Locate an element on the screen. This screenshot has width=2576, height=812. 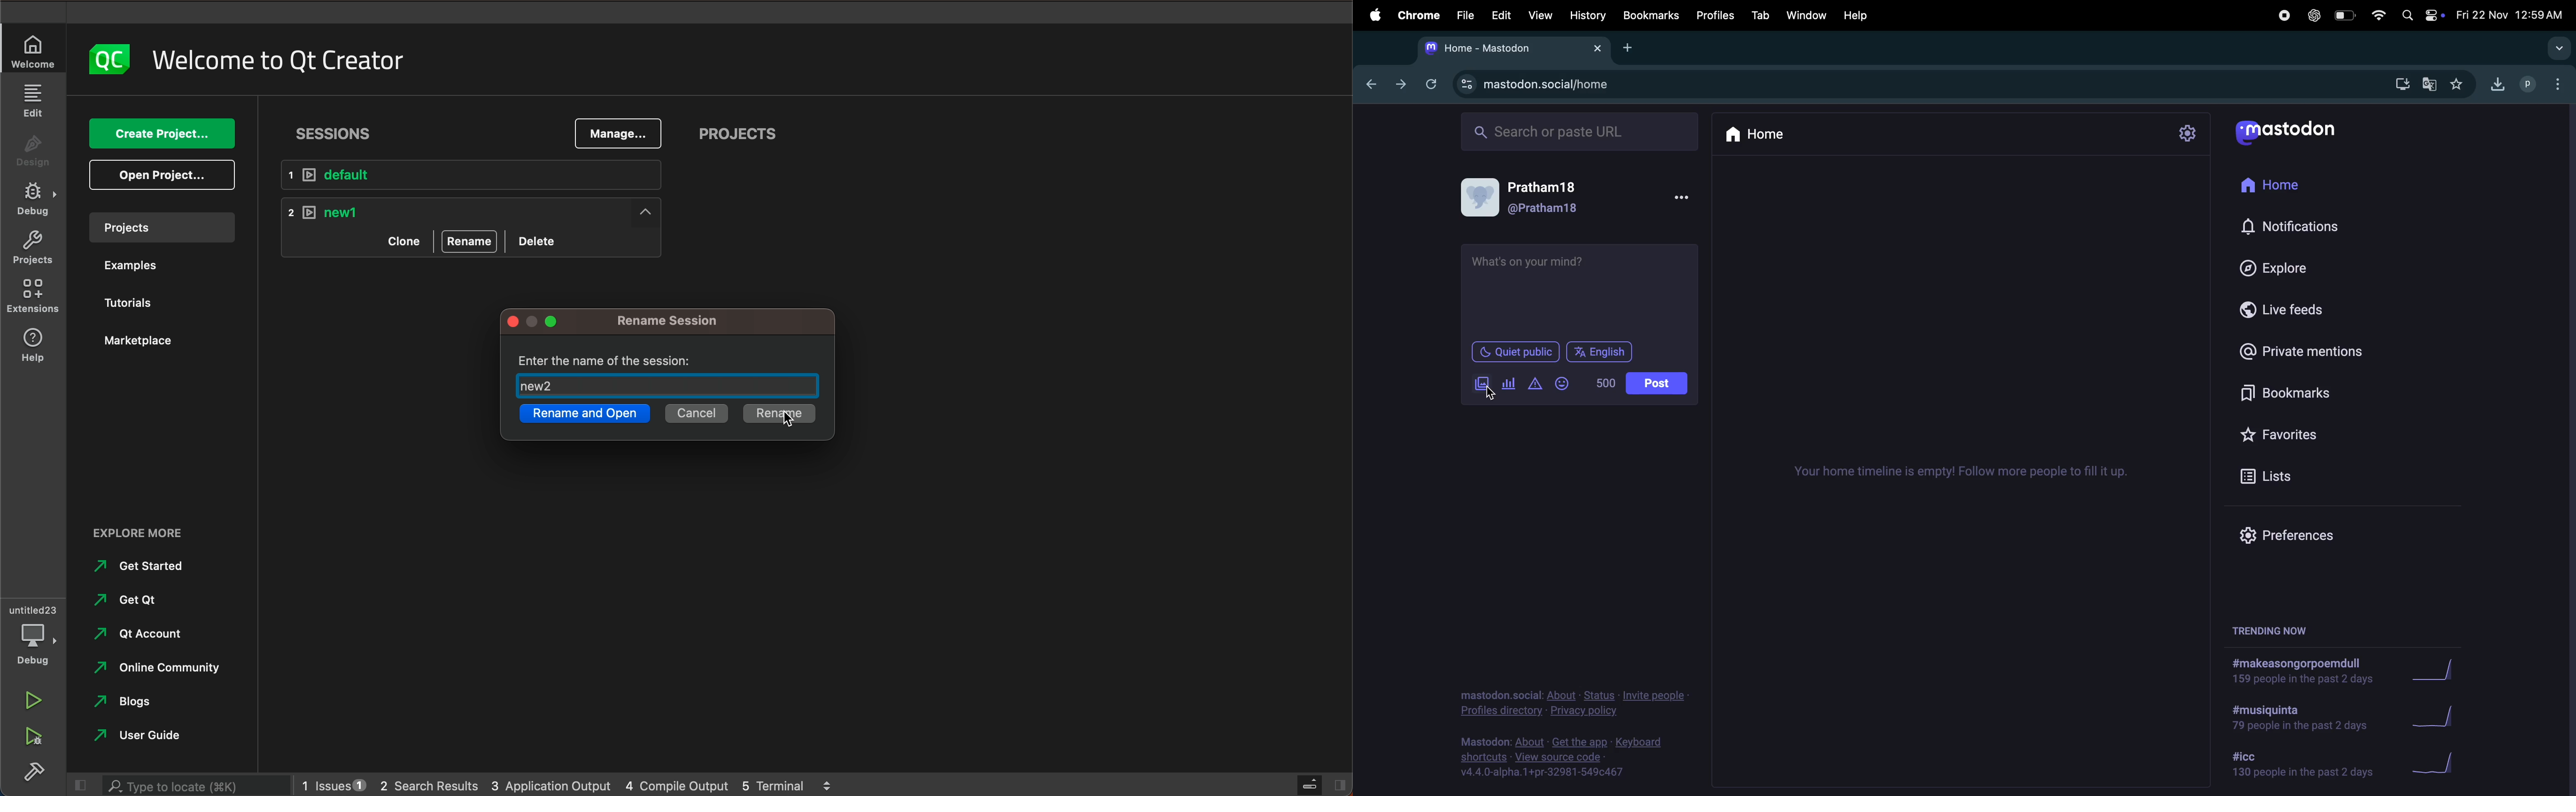
close tab is located at coordinates (1600, 47).